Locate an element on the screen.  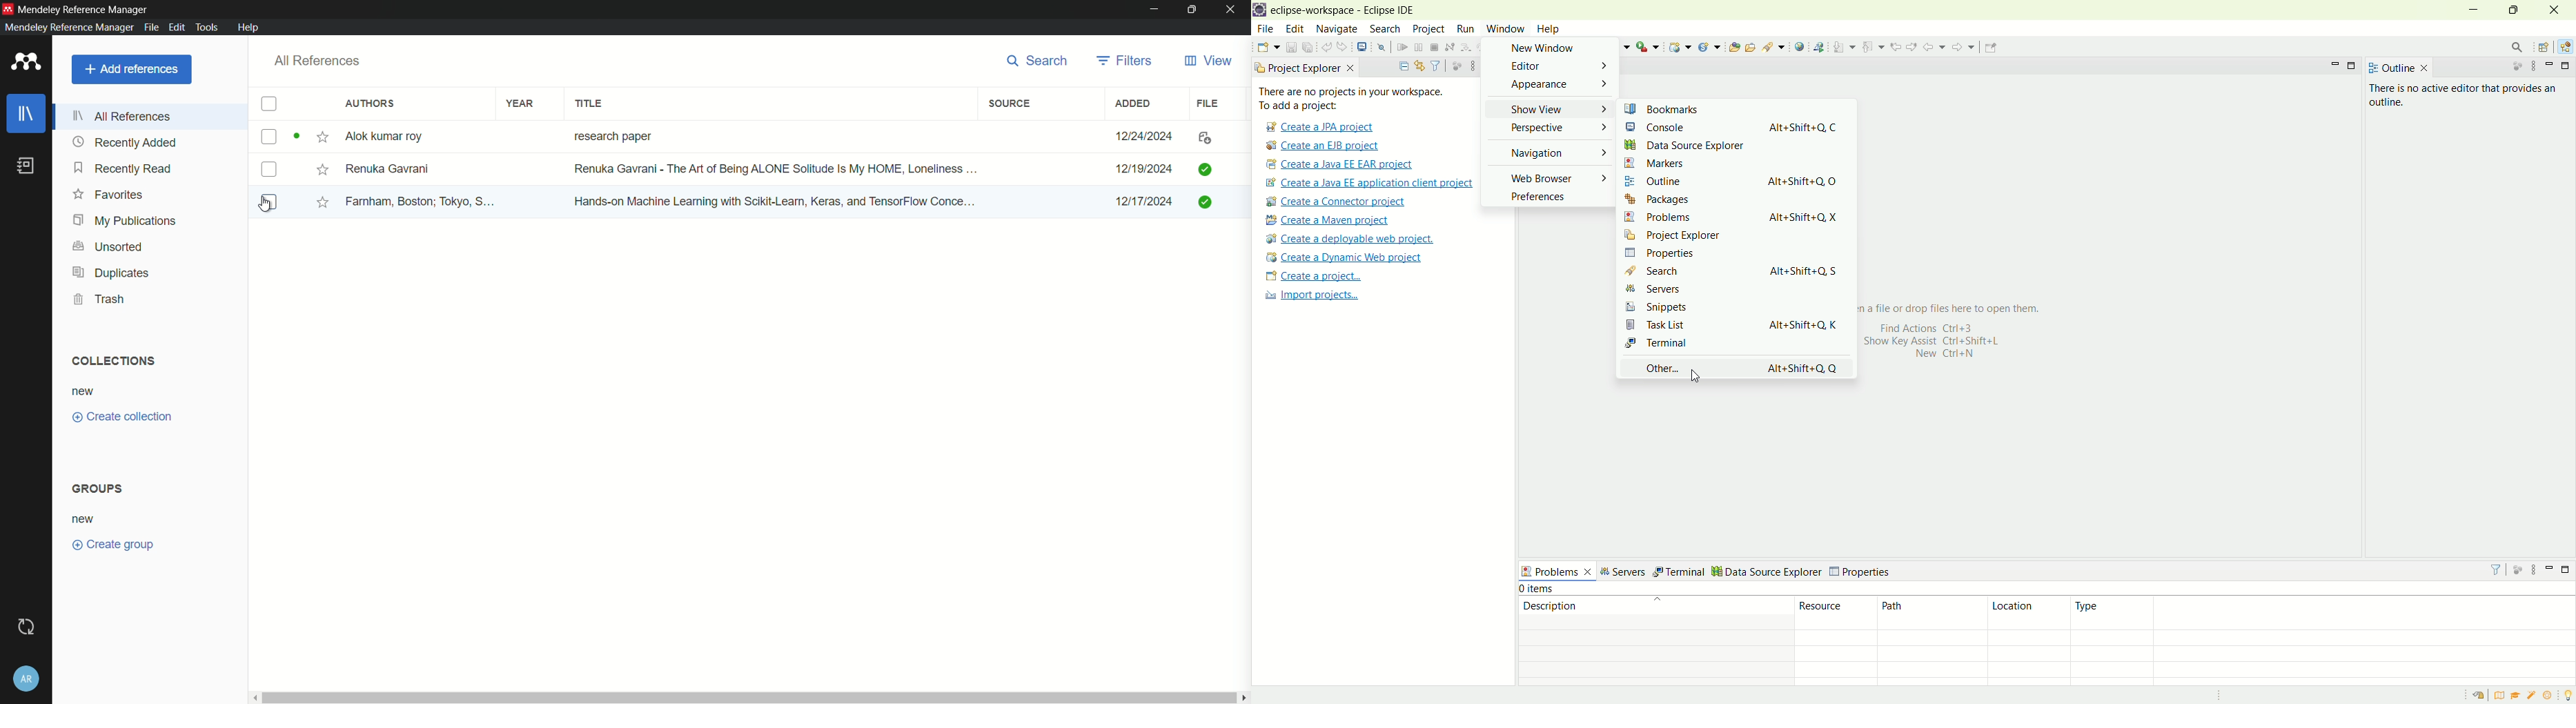
create a connector project is located at coordinates (1337, 202).